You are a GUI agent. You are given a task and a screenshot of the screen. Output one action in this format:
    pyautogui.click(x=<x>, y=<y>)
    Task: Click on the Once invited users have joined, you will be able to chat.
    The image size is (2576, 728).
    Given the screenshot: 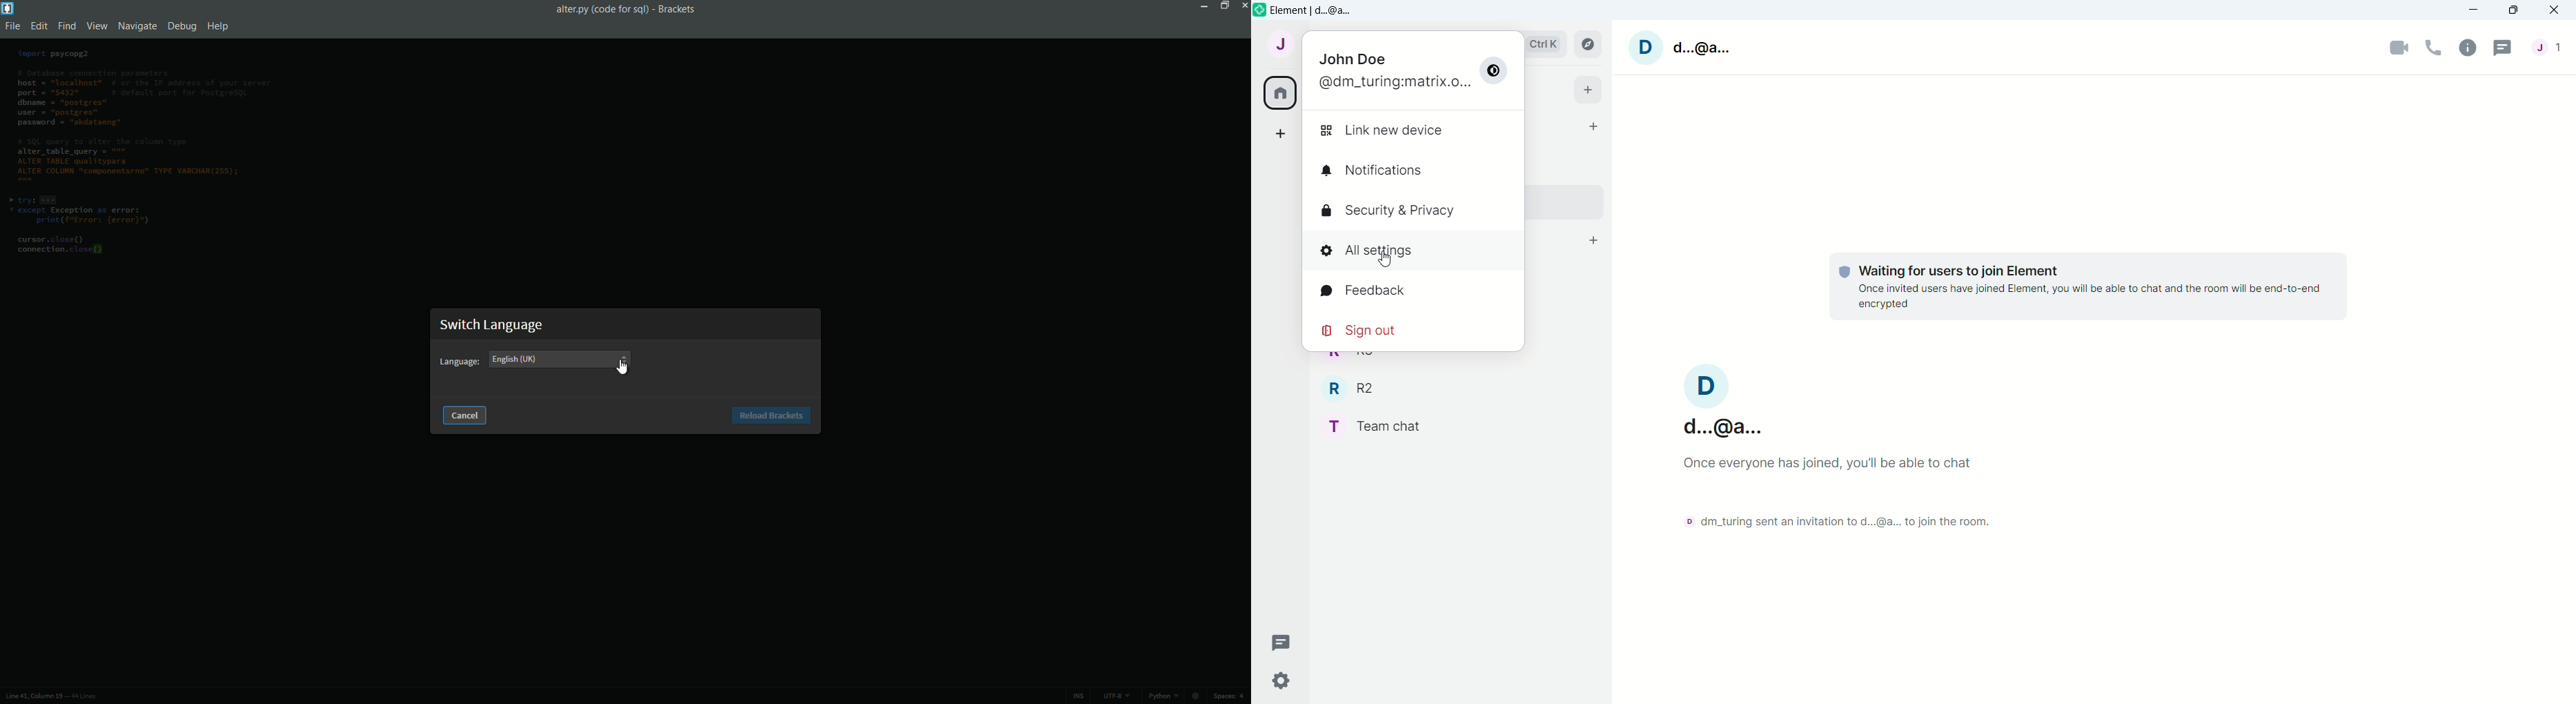 What is the action you would take?
    pyautogui.click(x=1858, y=467)
    